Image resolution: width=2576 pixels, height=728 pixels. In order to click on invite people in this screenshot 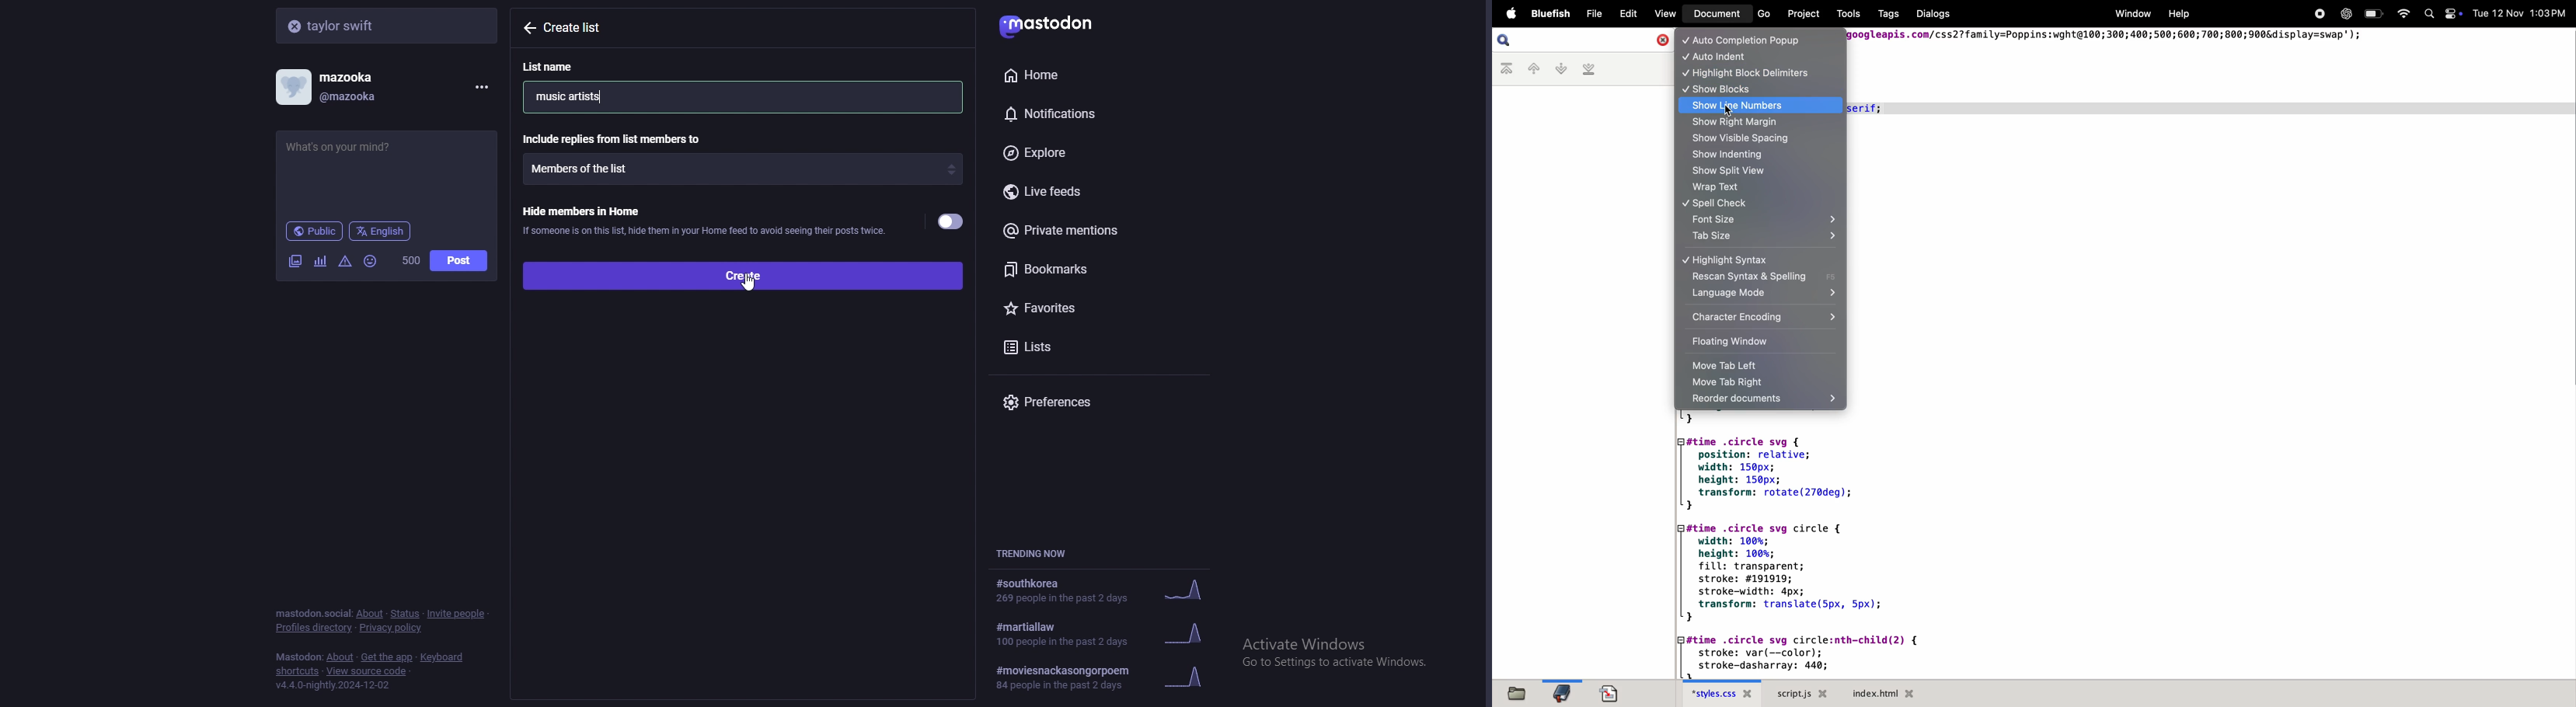, I will do `click(457, 613)`.